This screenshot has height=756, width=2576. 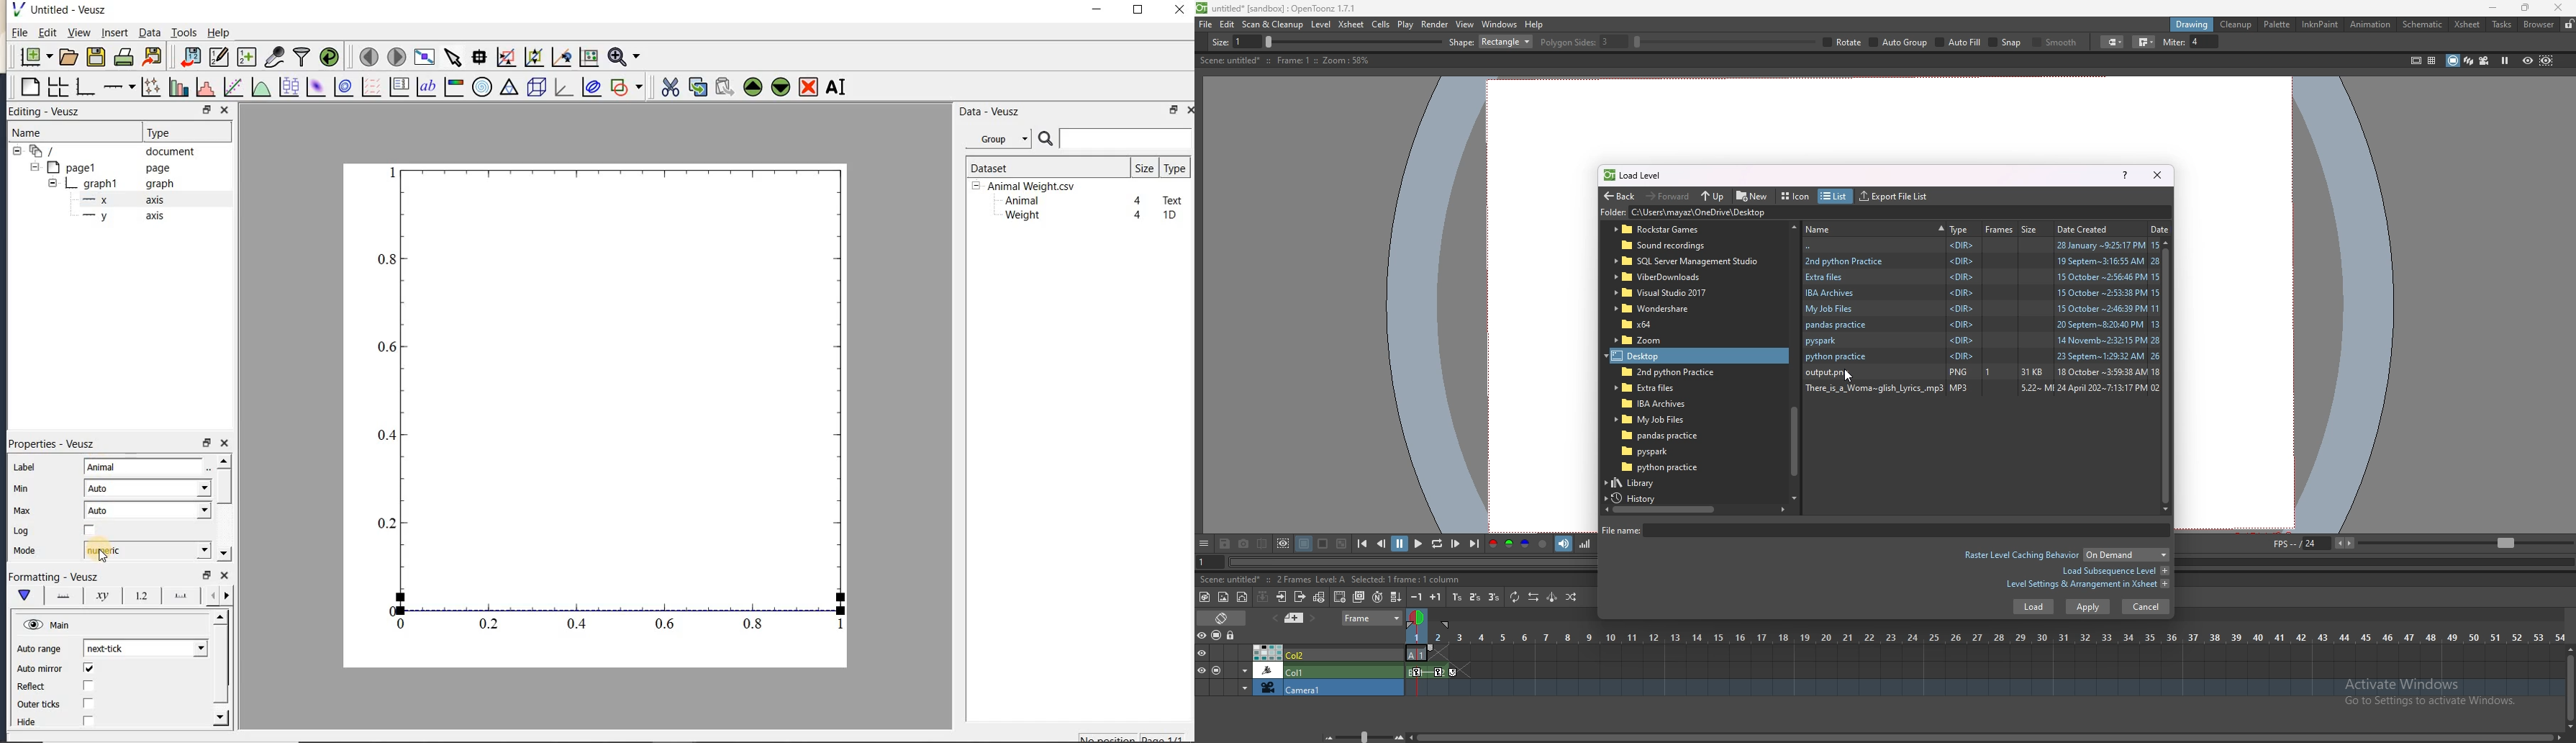 I want to click on library, so click(x=1647, y=482).